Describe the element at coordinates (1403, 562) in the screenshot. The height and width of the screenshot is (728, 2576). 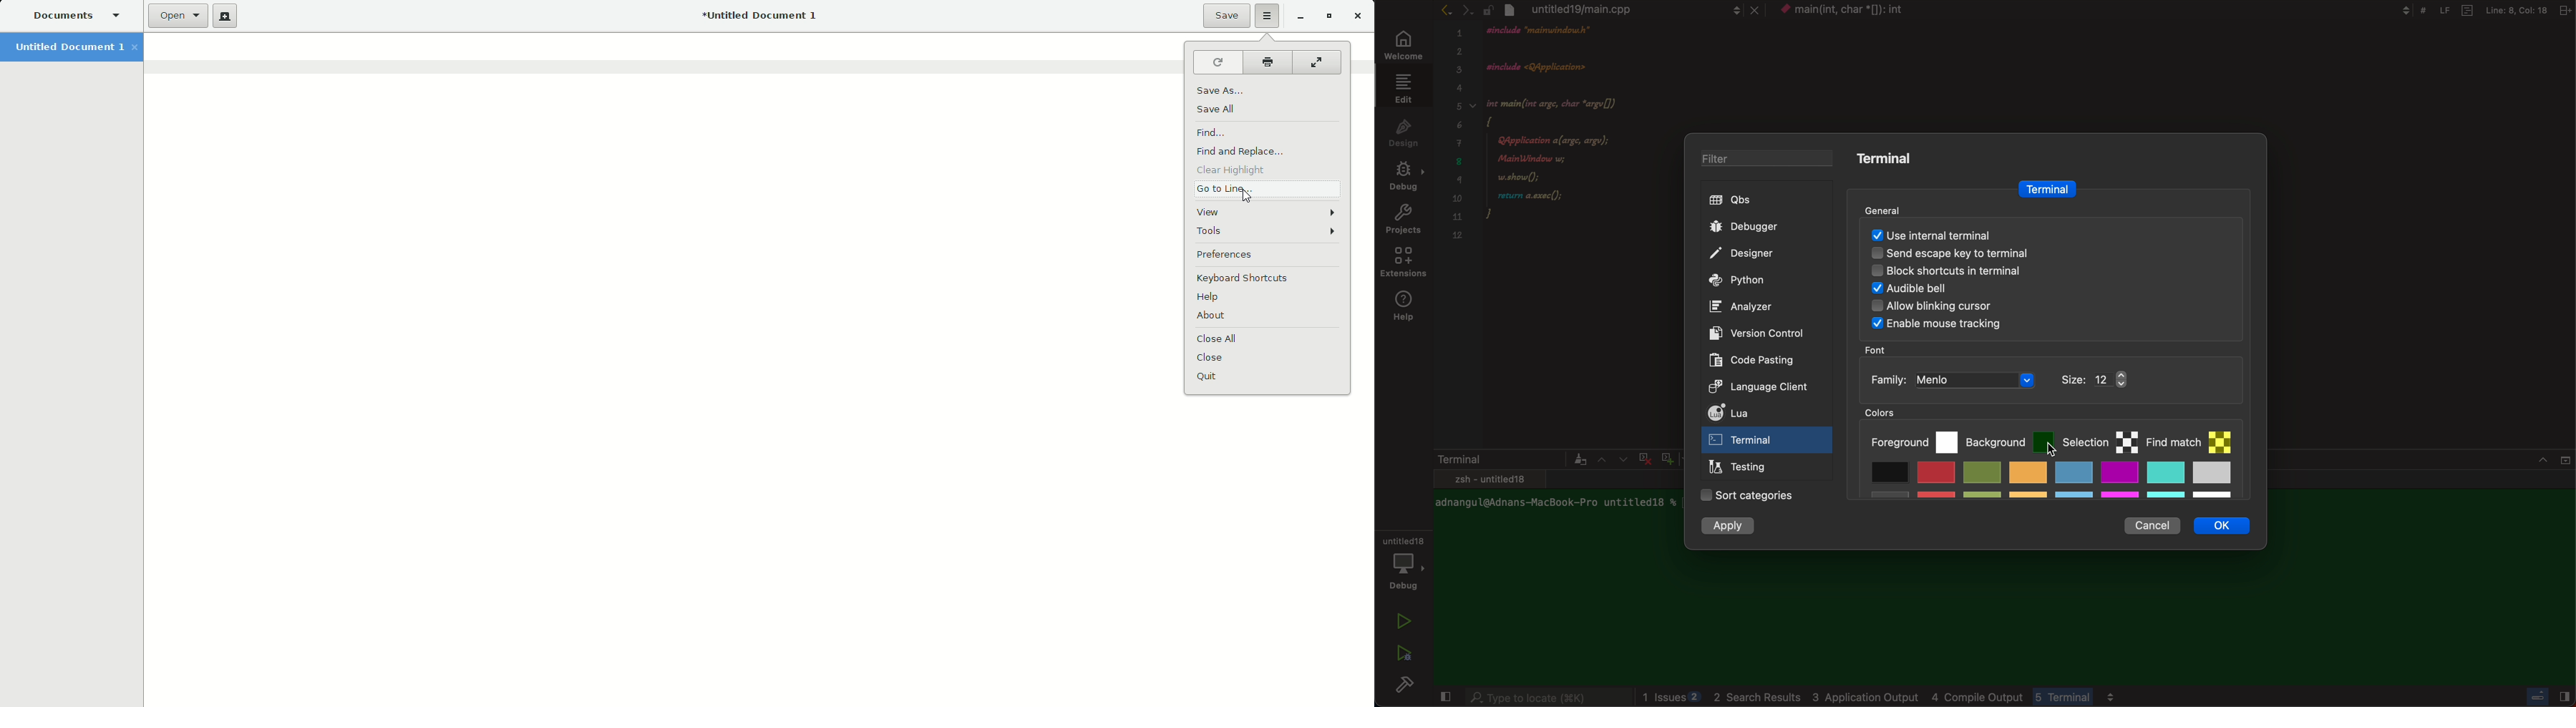
I see `debugger` at that location.